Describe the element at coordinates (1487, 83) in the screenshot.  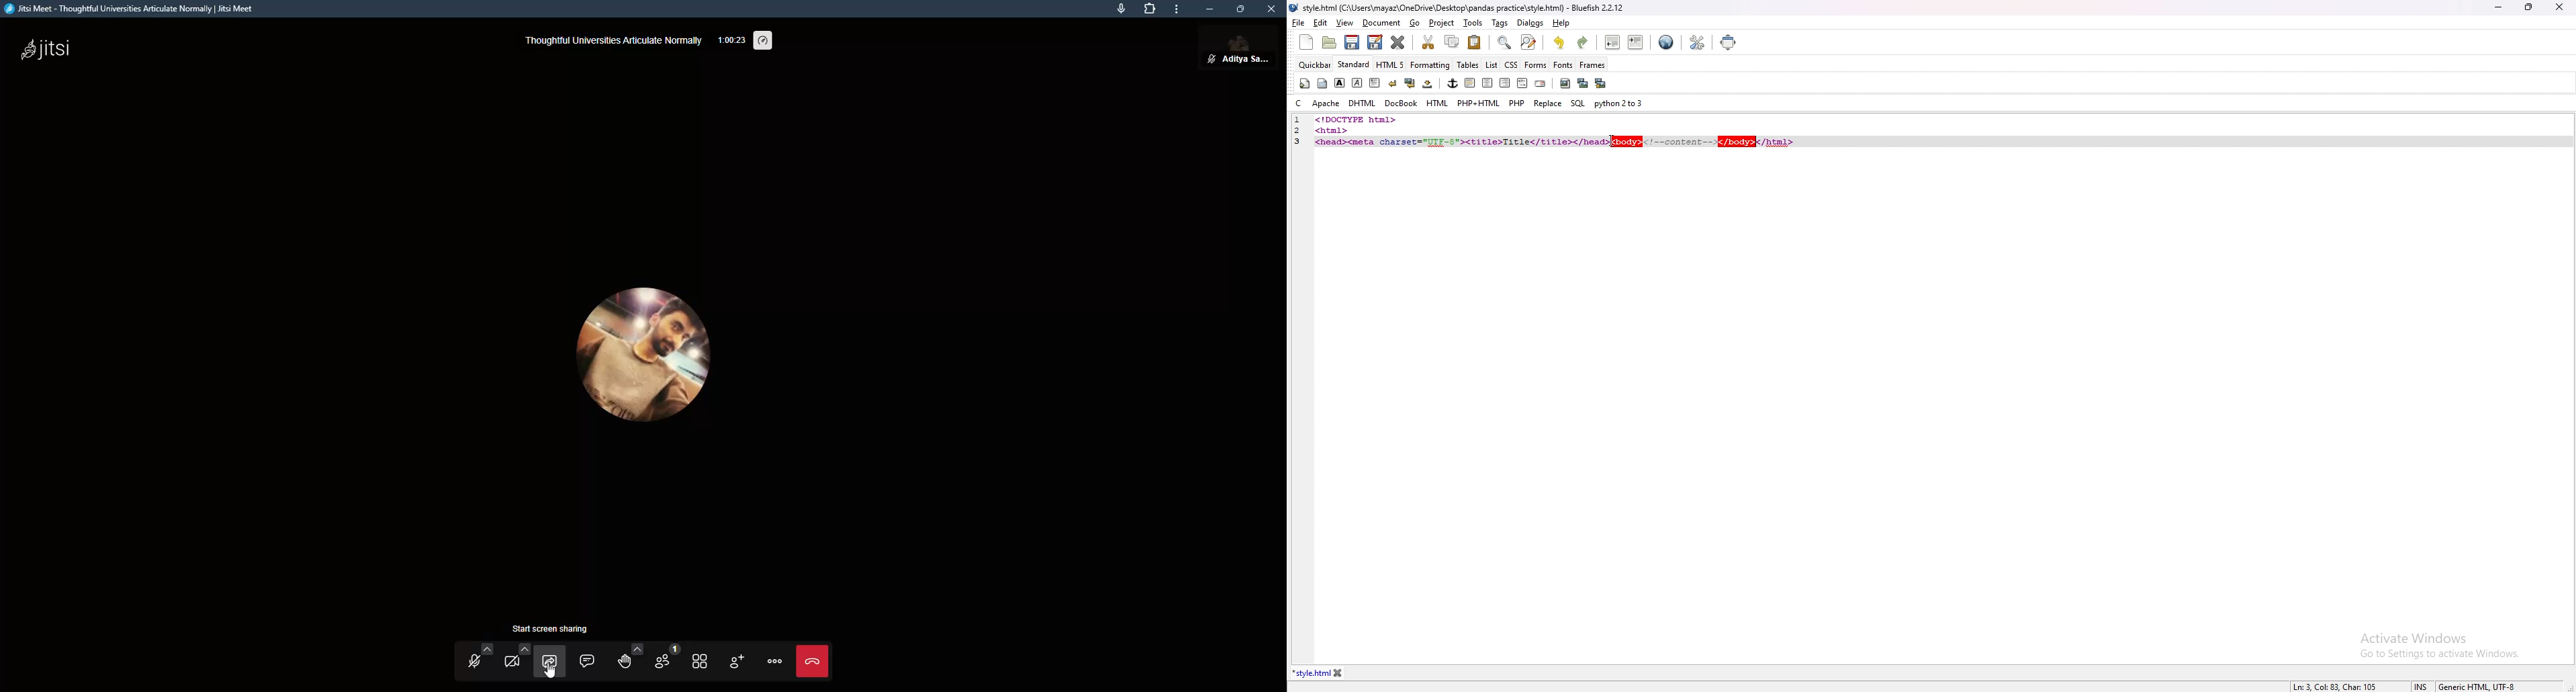
I see `center` at that location.